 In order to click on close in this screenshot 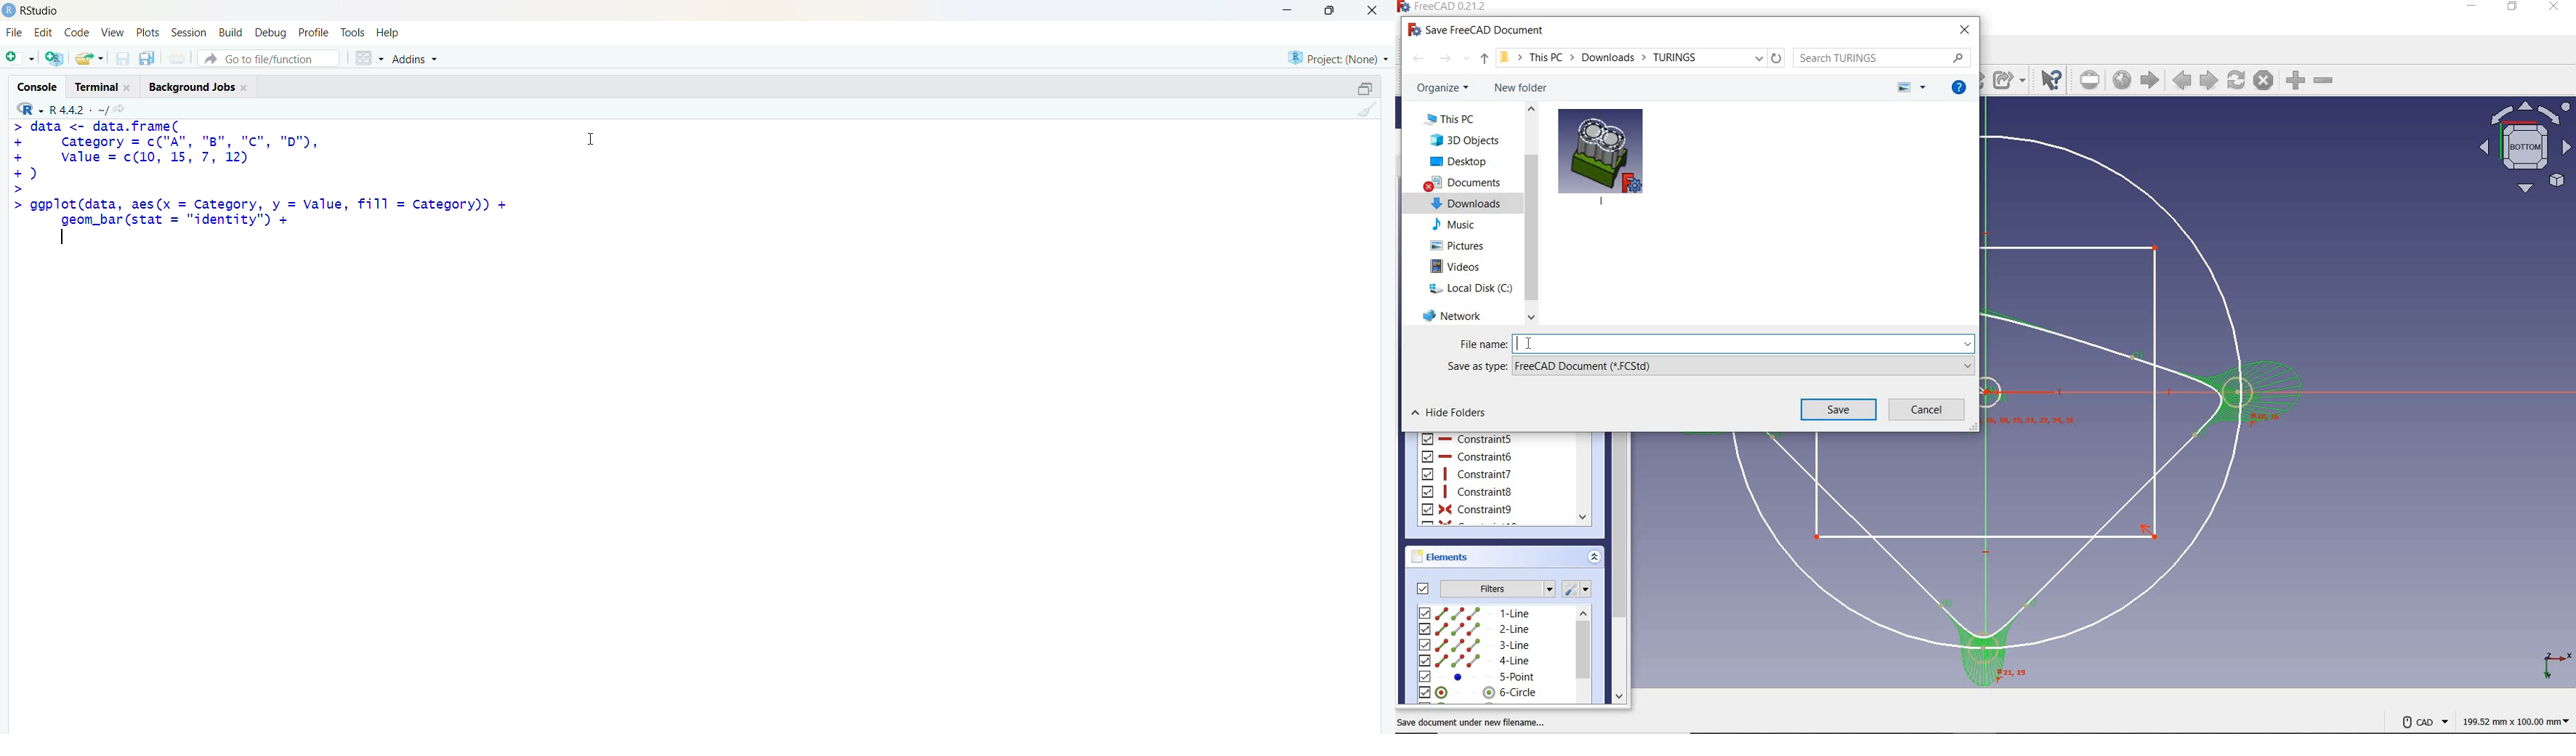, I will do `click(2554, 7)`.